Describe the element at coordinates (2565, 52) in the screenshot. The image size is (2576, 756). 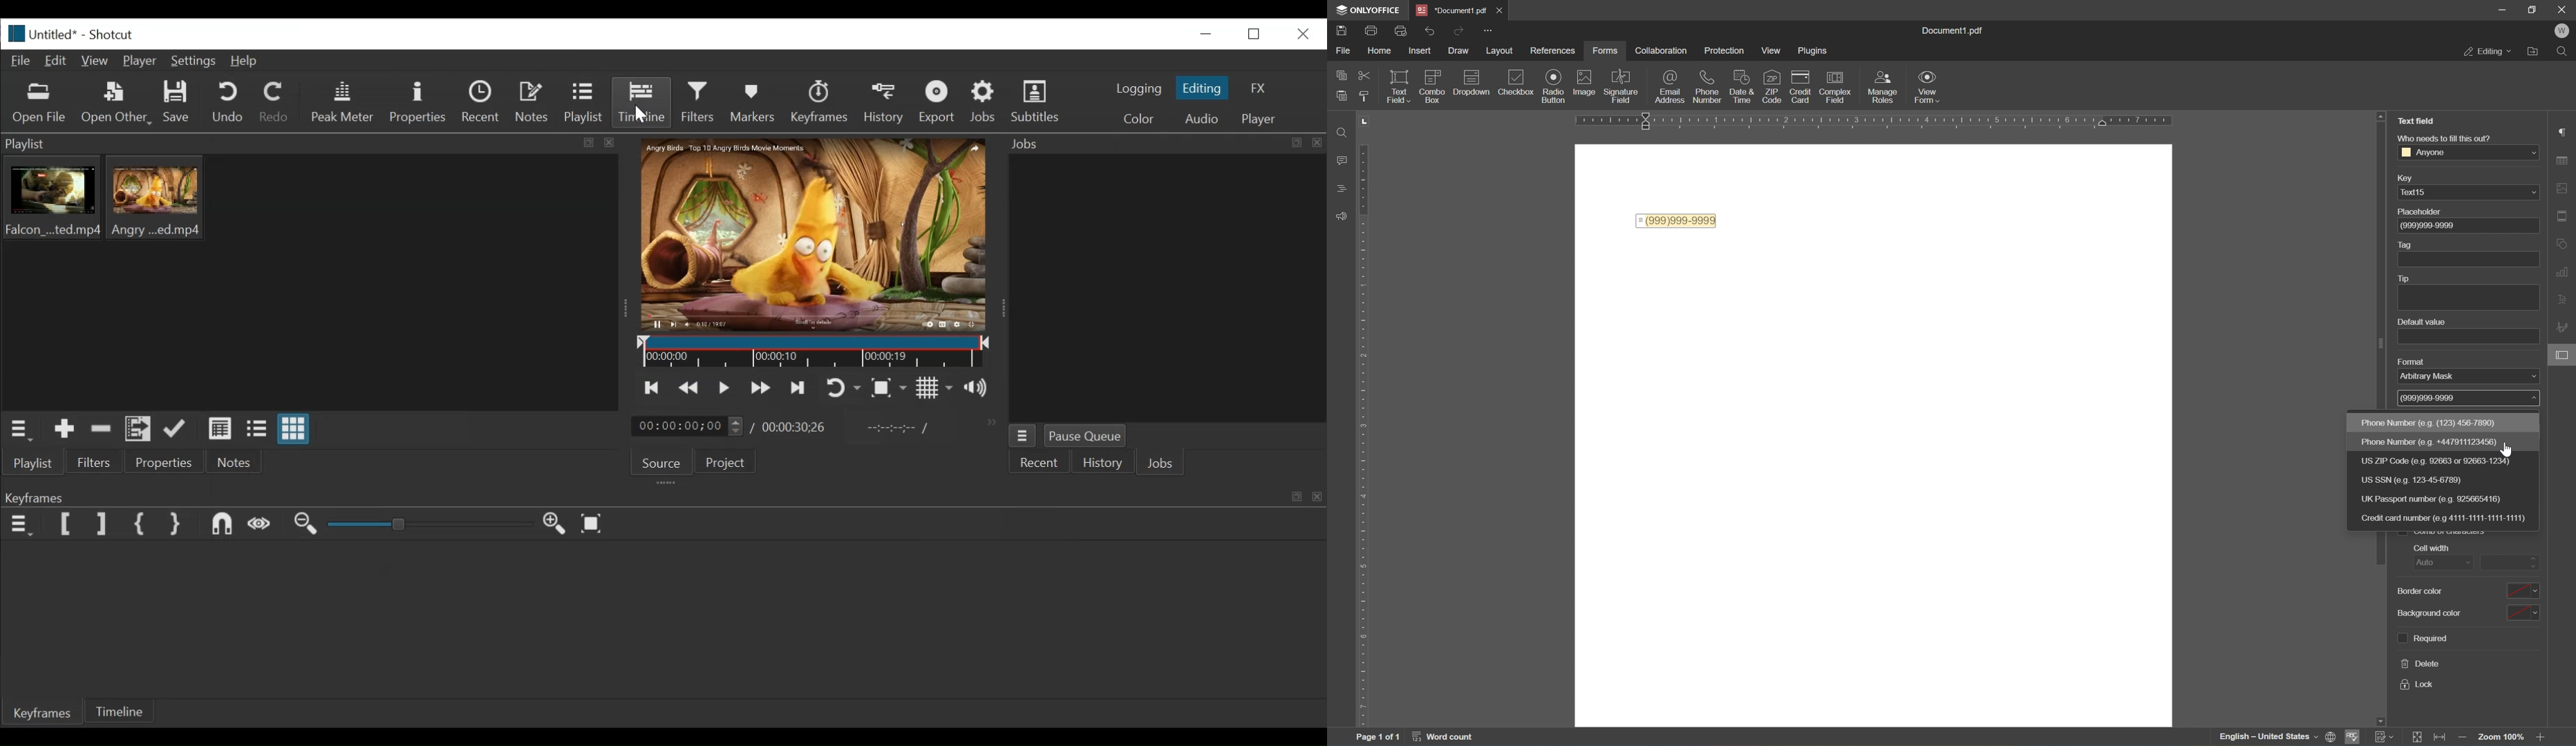
I see `find` at that location.